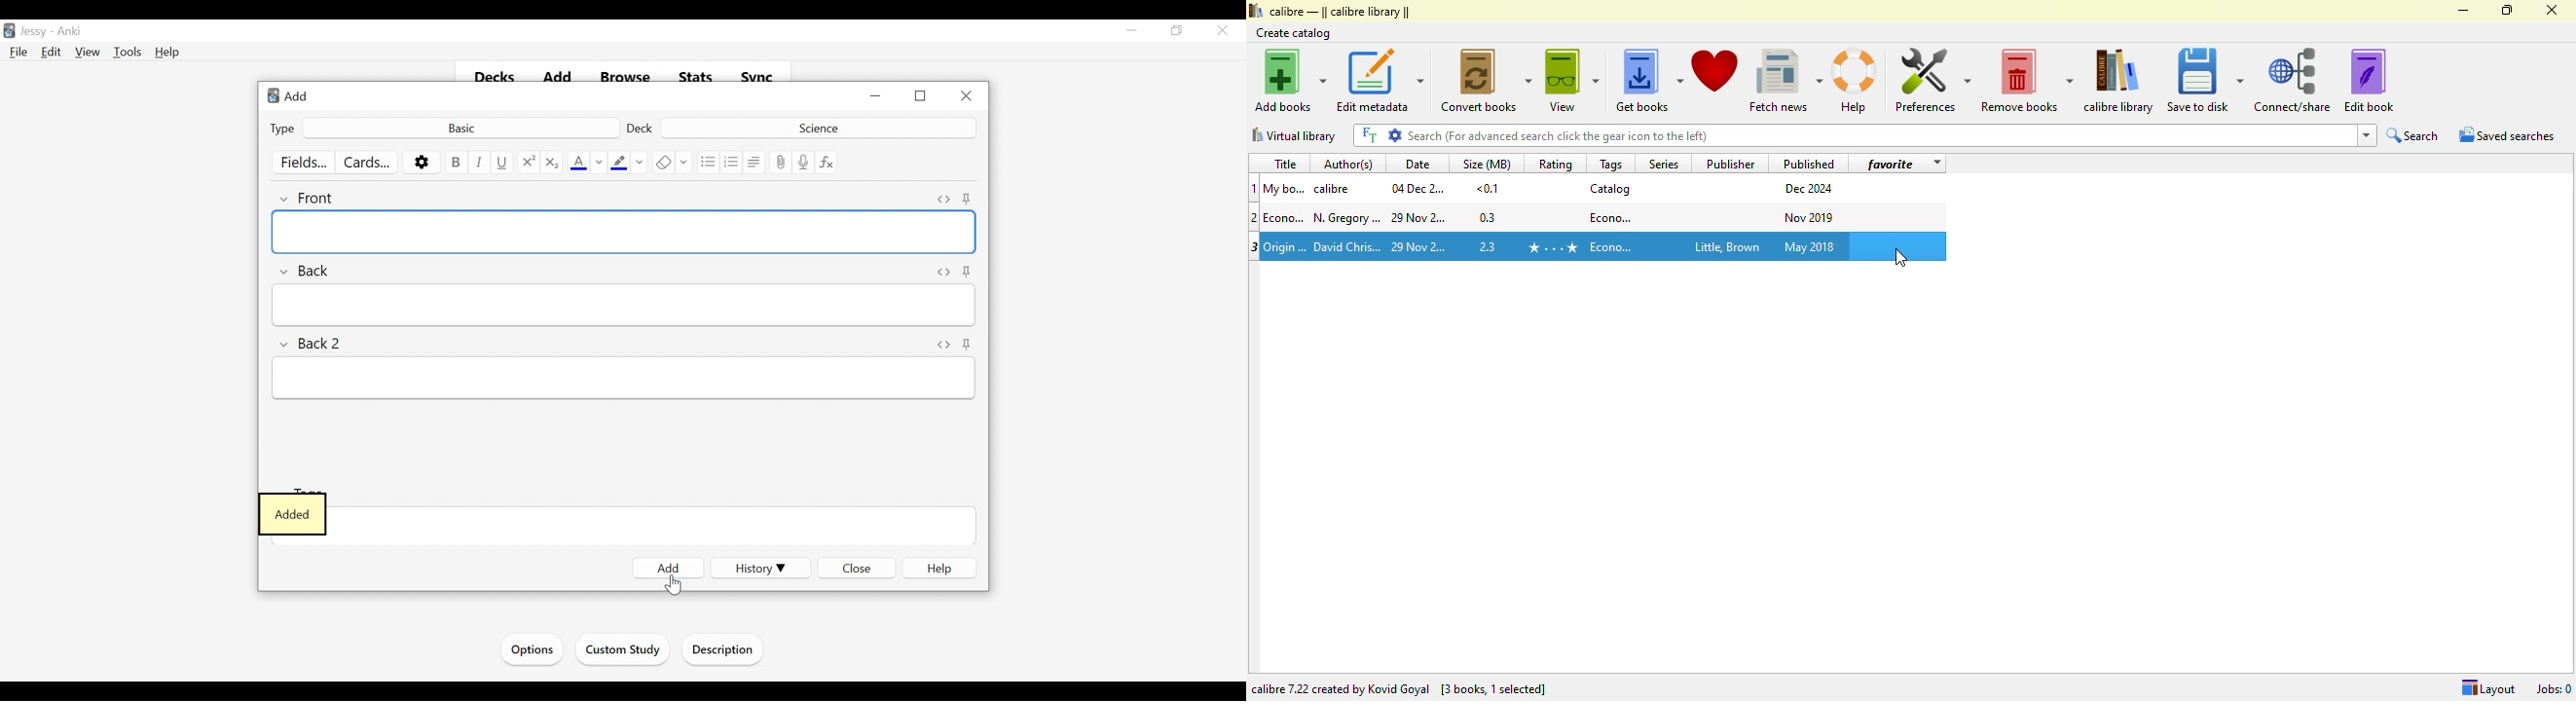 This screenshot has width=2576, height=728. Describe the element at coordinates (1175, 31) in the screenshot. I see `Restore` at that location.